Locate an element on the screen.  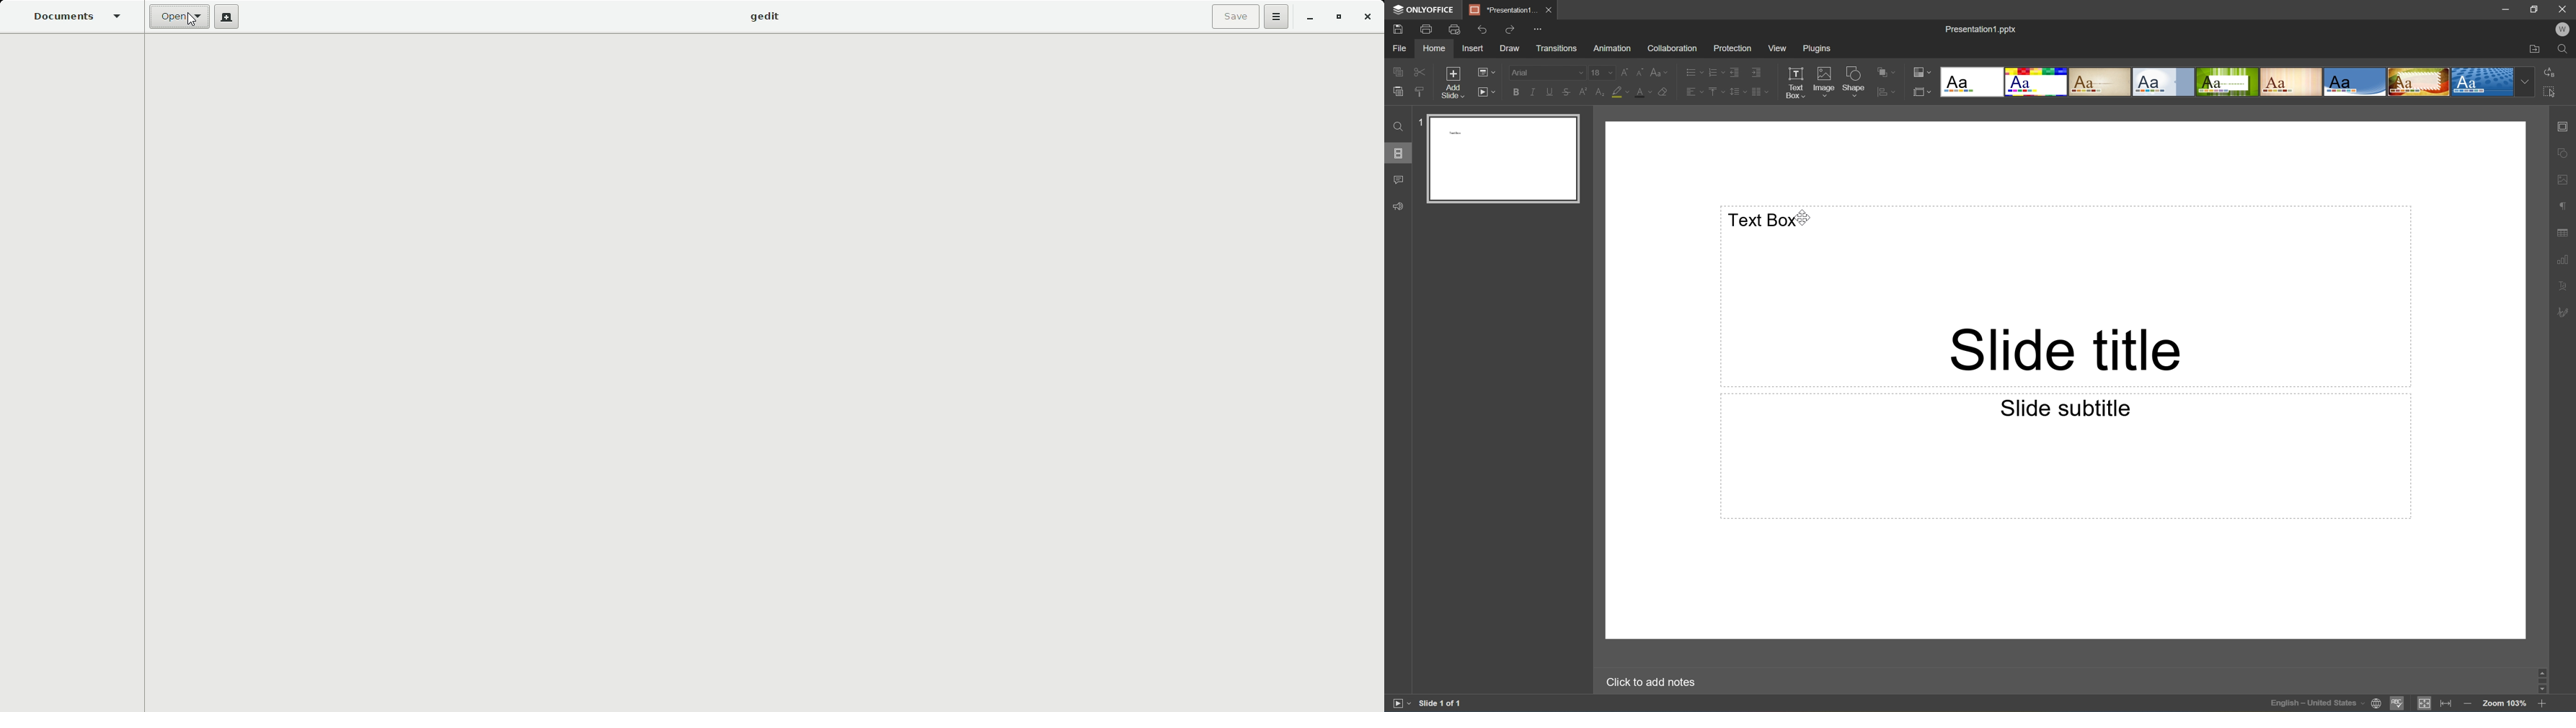
Align shape is located at coordinates (1888, 92).